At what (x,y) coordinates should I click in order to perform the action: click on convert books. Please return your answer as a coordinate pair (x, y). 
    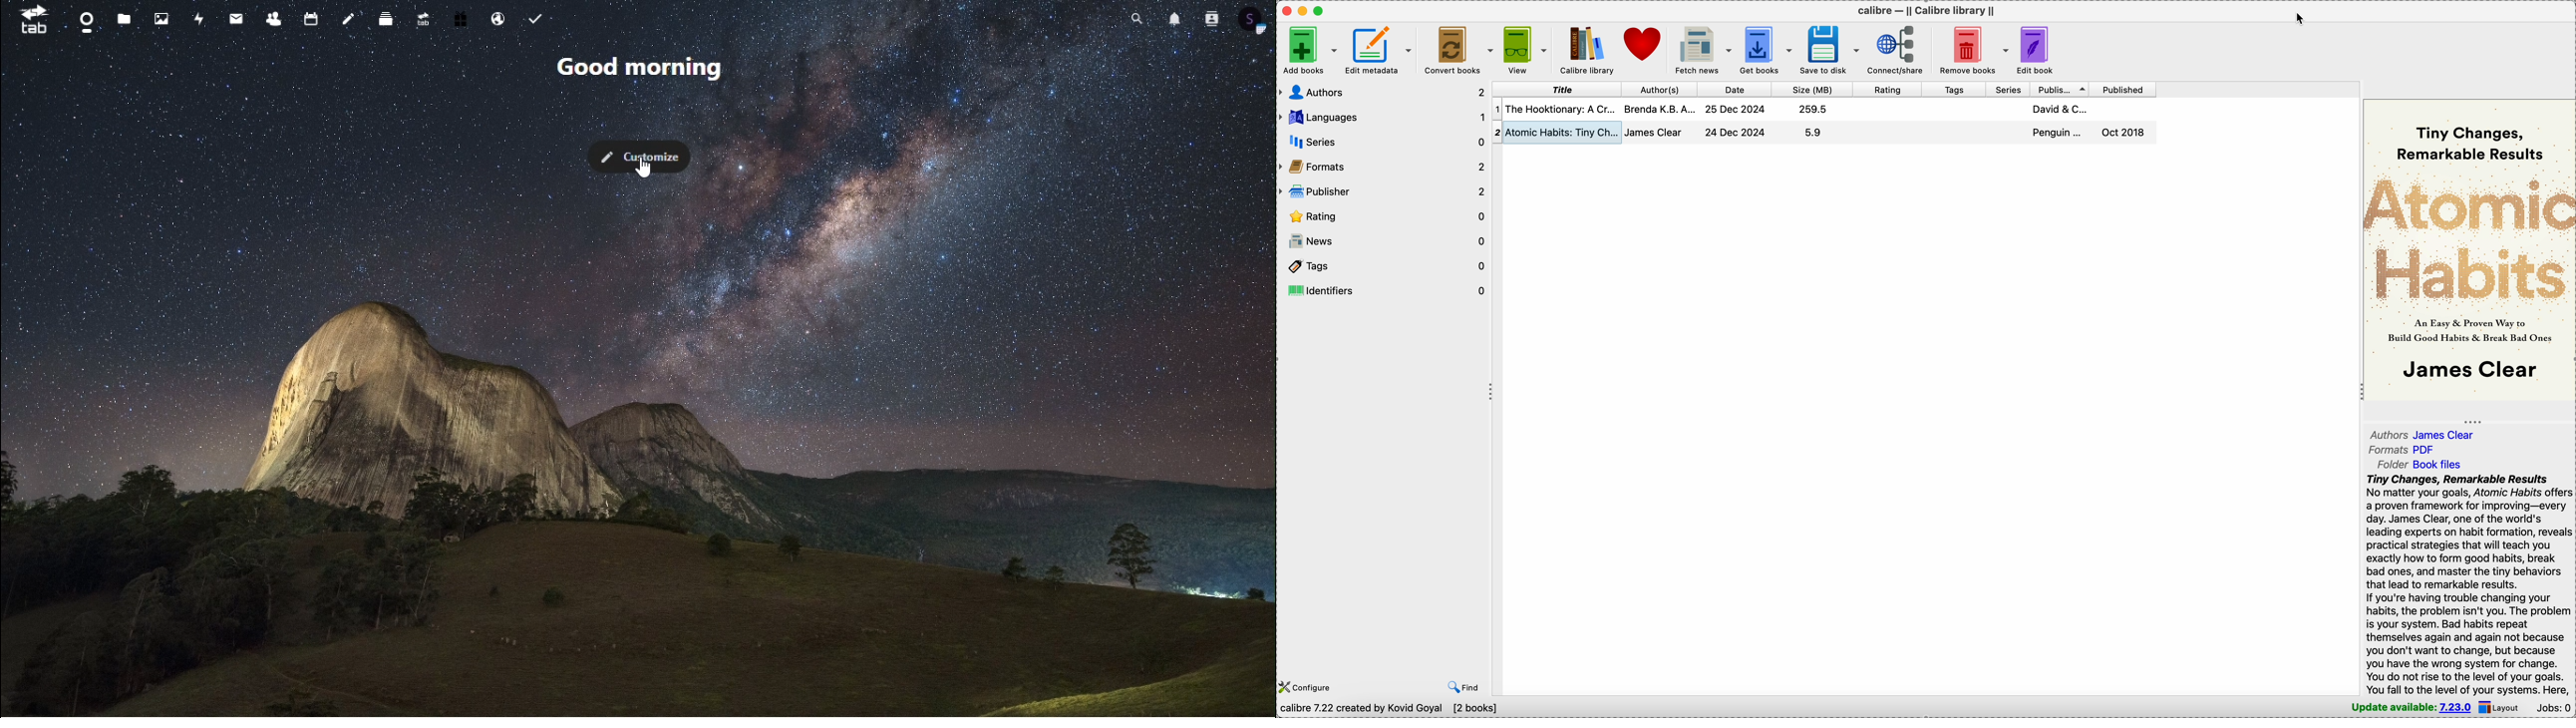
    Looking at the image, I should click on (1459, 50).